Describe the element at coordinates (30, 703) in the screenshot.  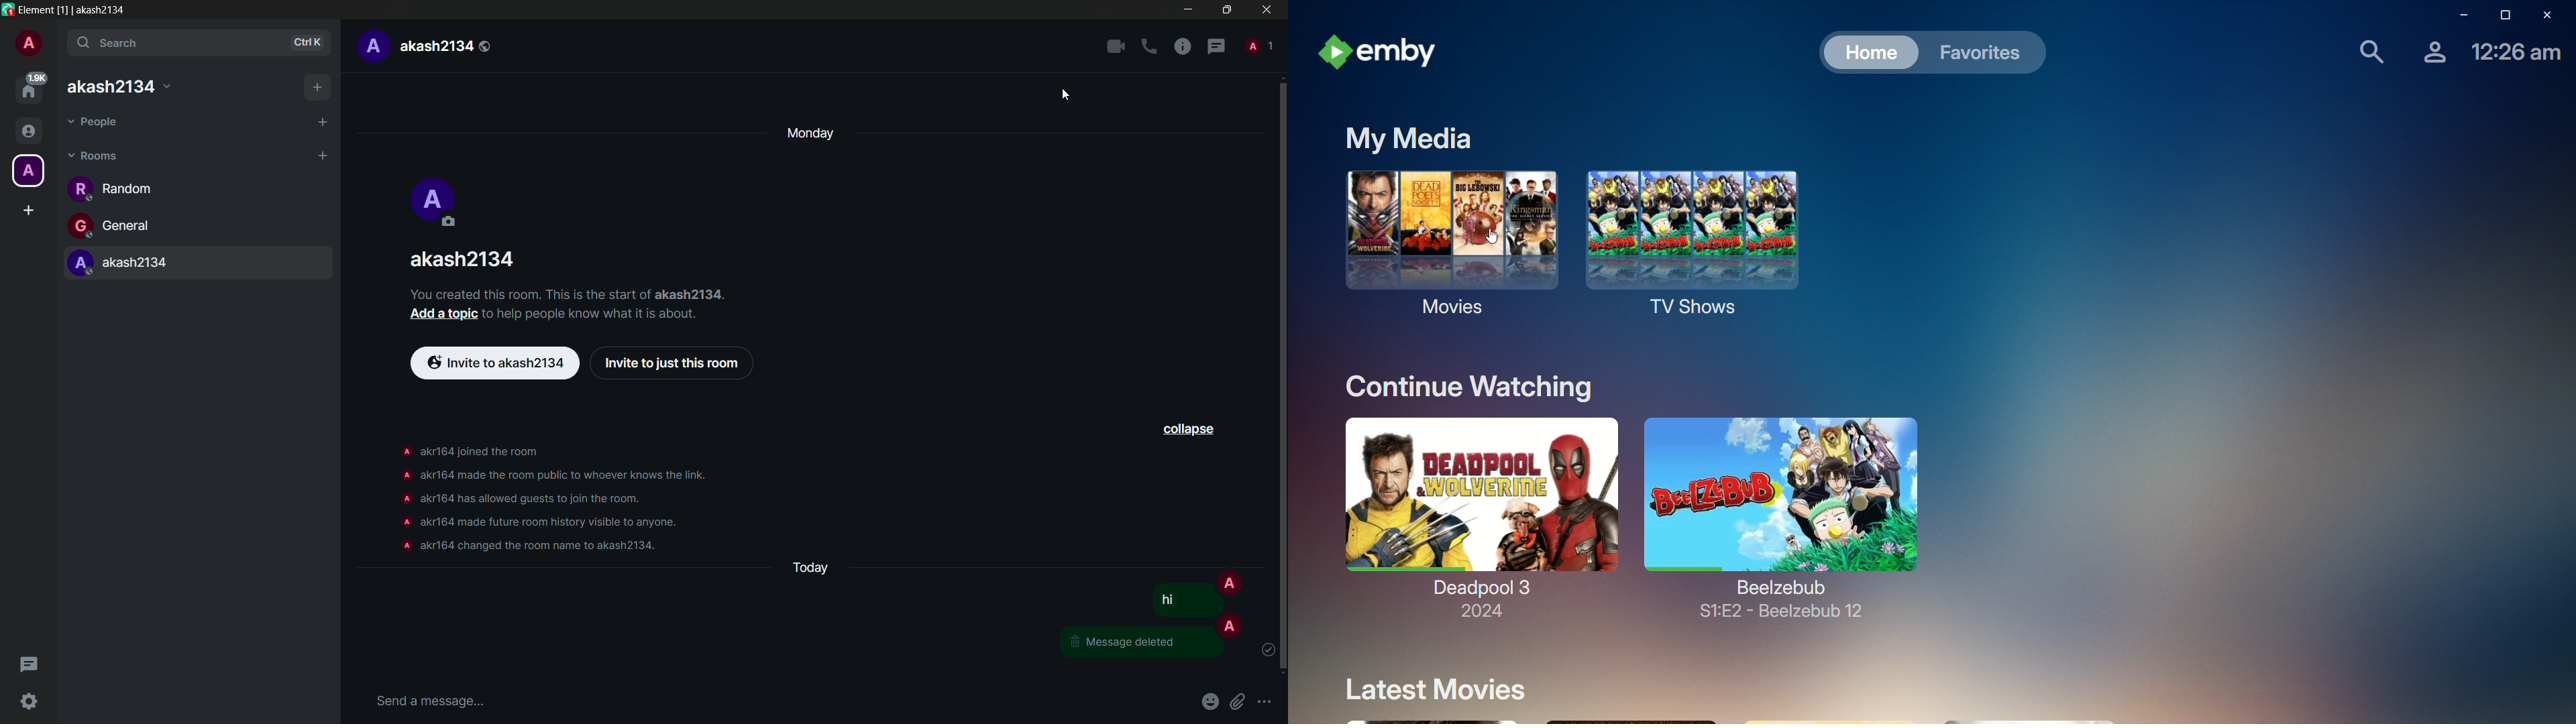
I see `quick settings` at that location.